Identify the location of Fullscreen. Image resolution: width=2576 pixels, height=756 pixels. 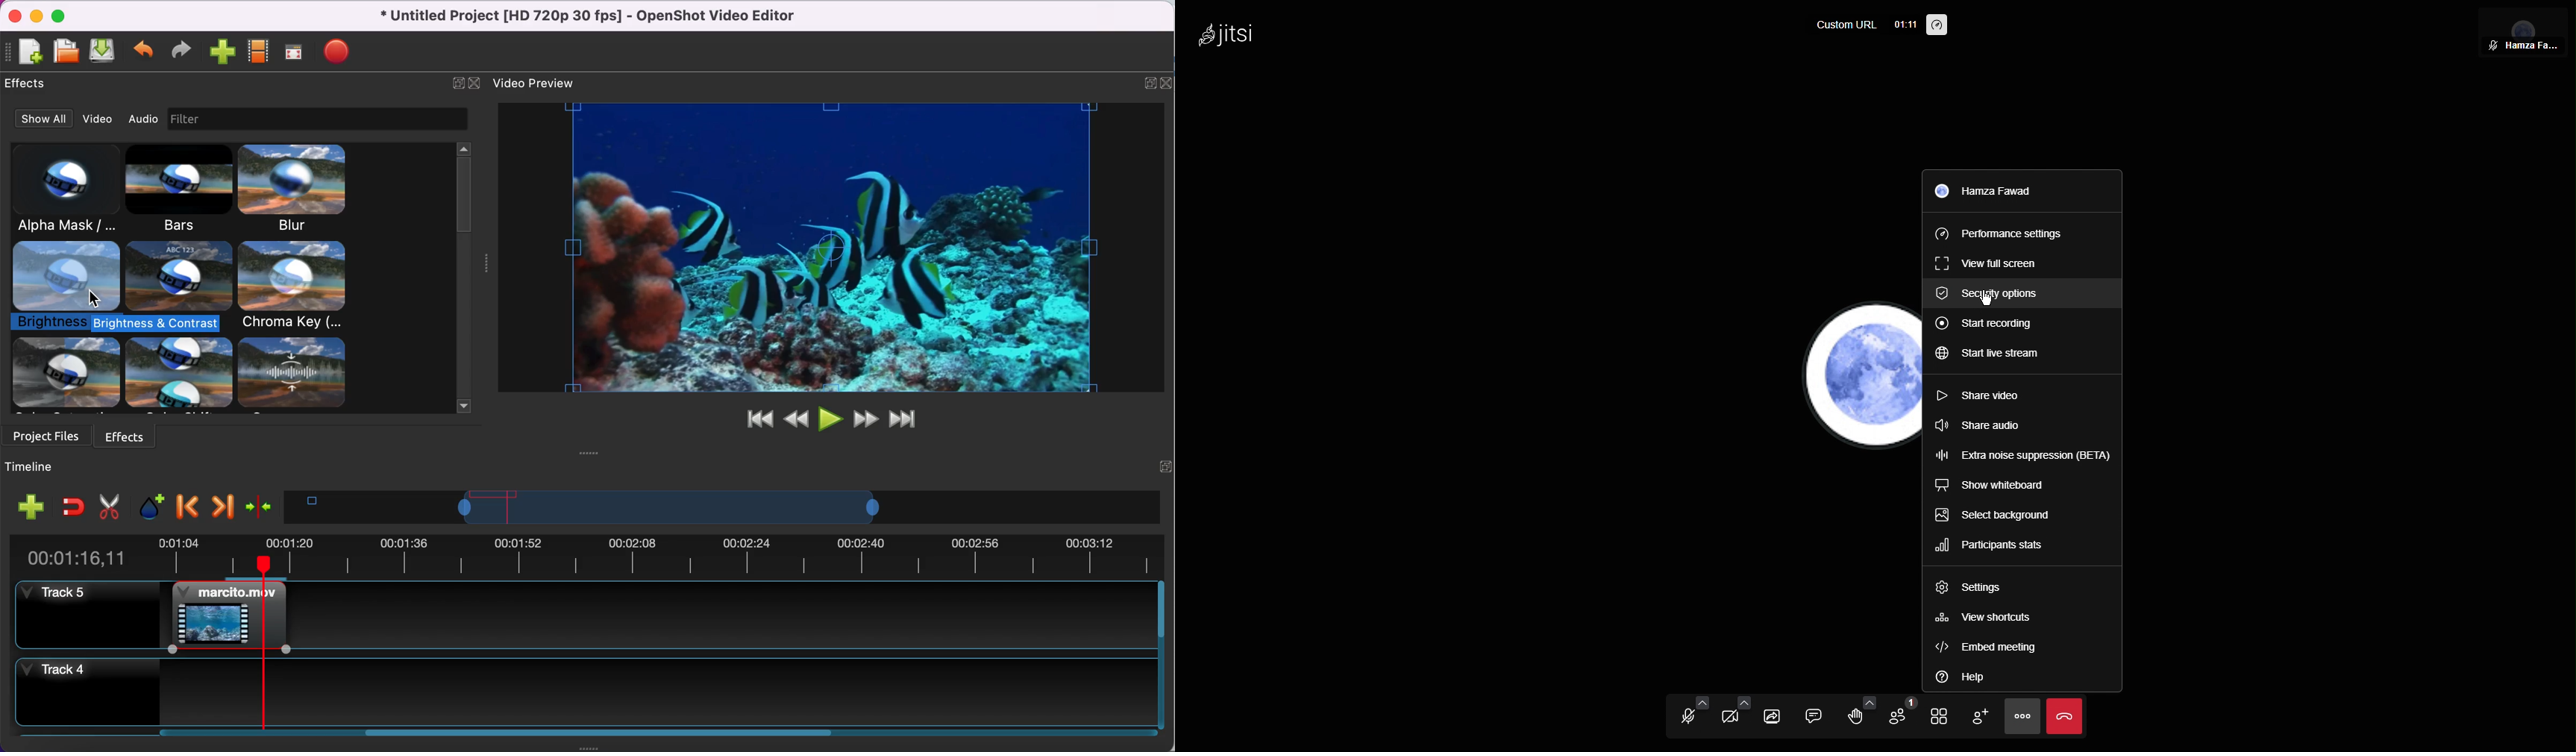
(1987, 261).